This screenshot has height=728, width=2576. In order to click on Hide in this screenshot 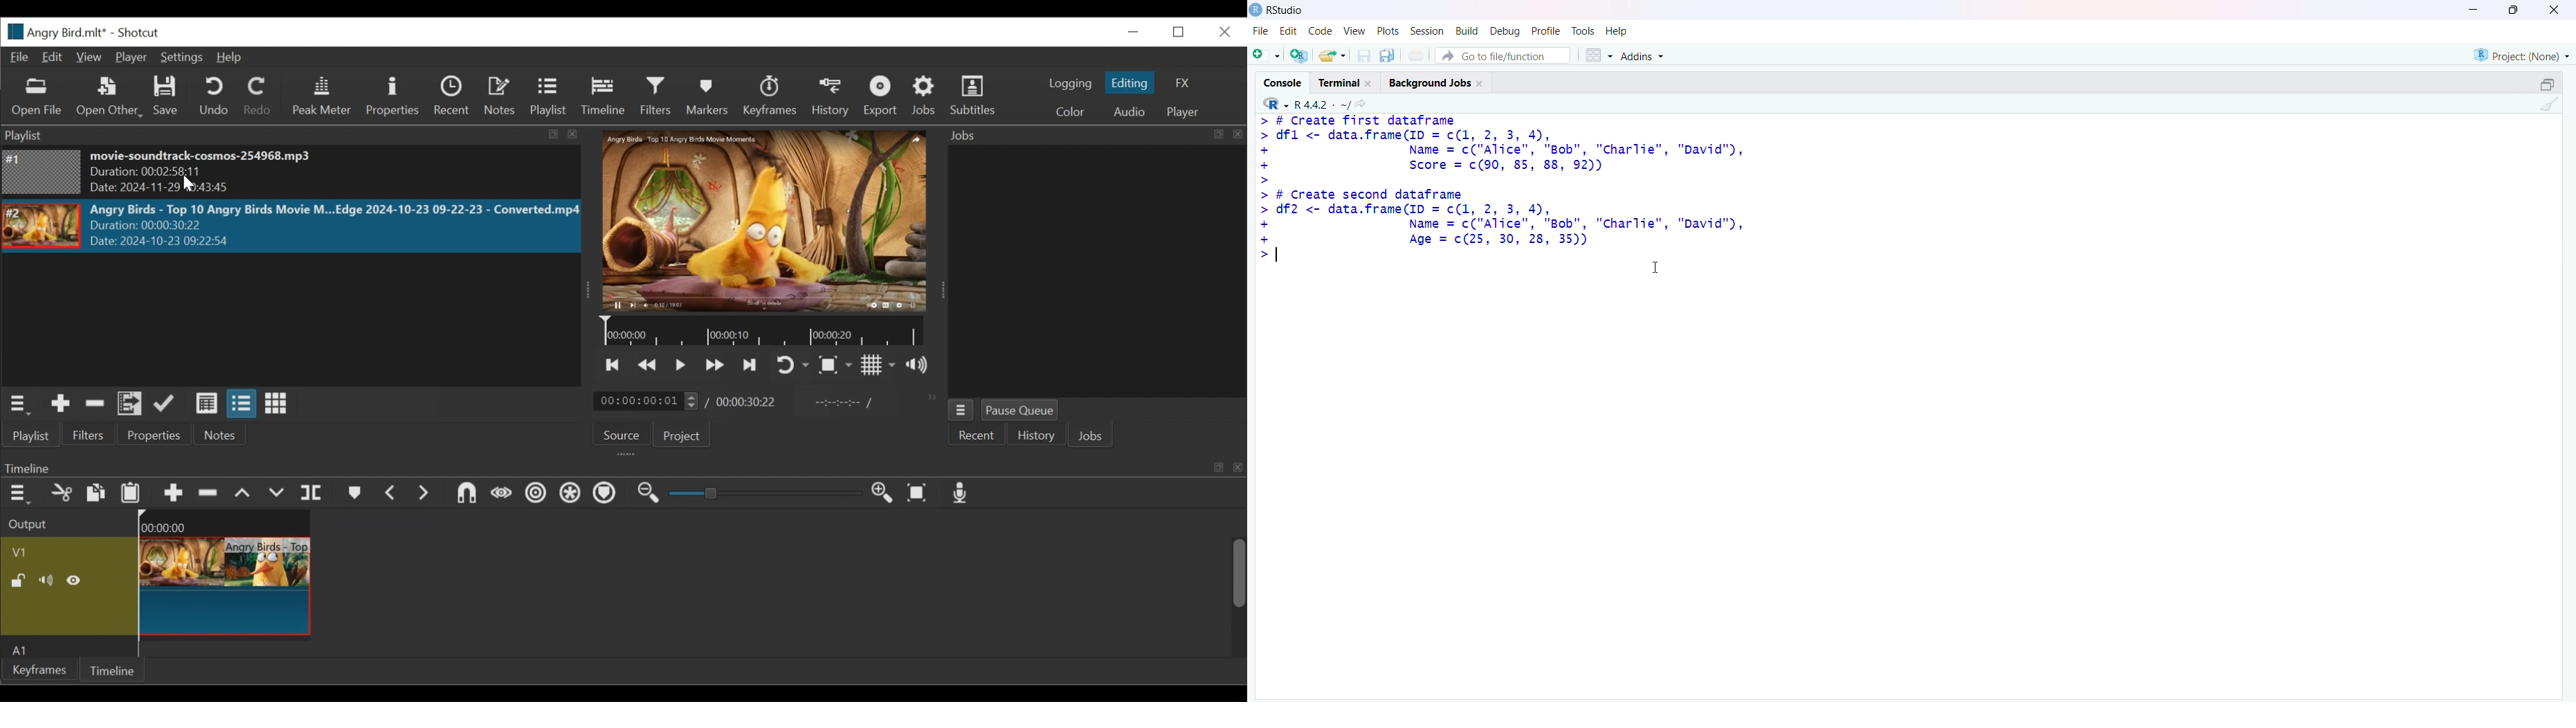, I will do `click(75, 581)`.